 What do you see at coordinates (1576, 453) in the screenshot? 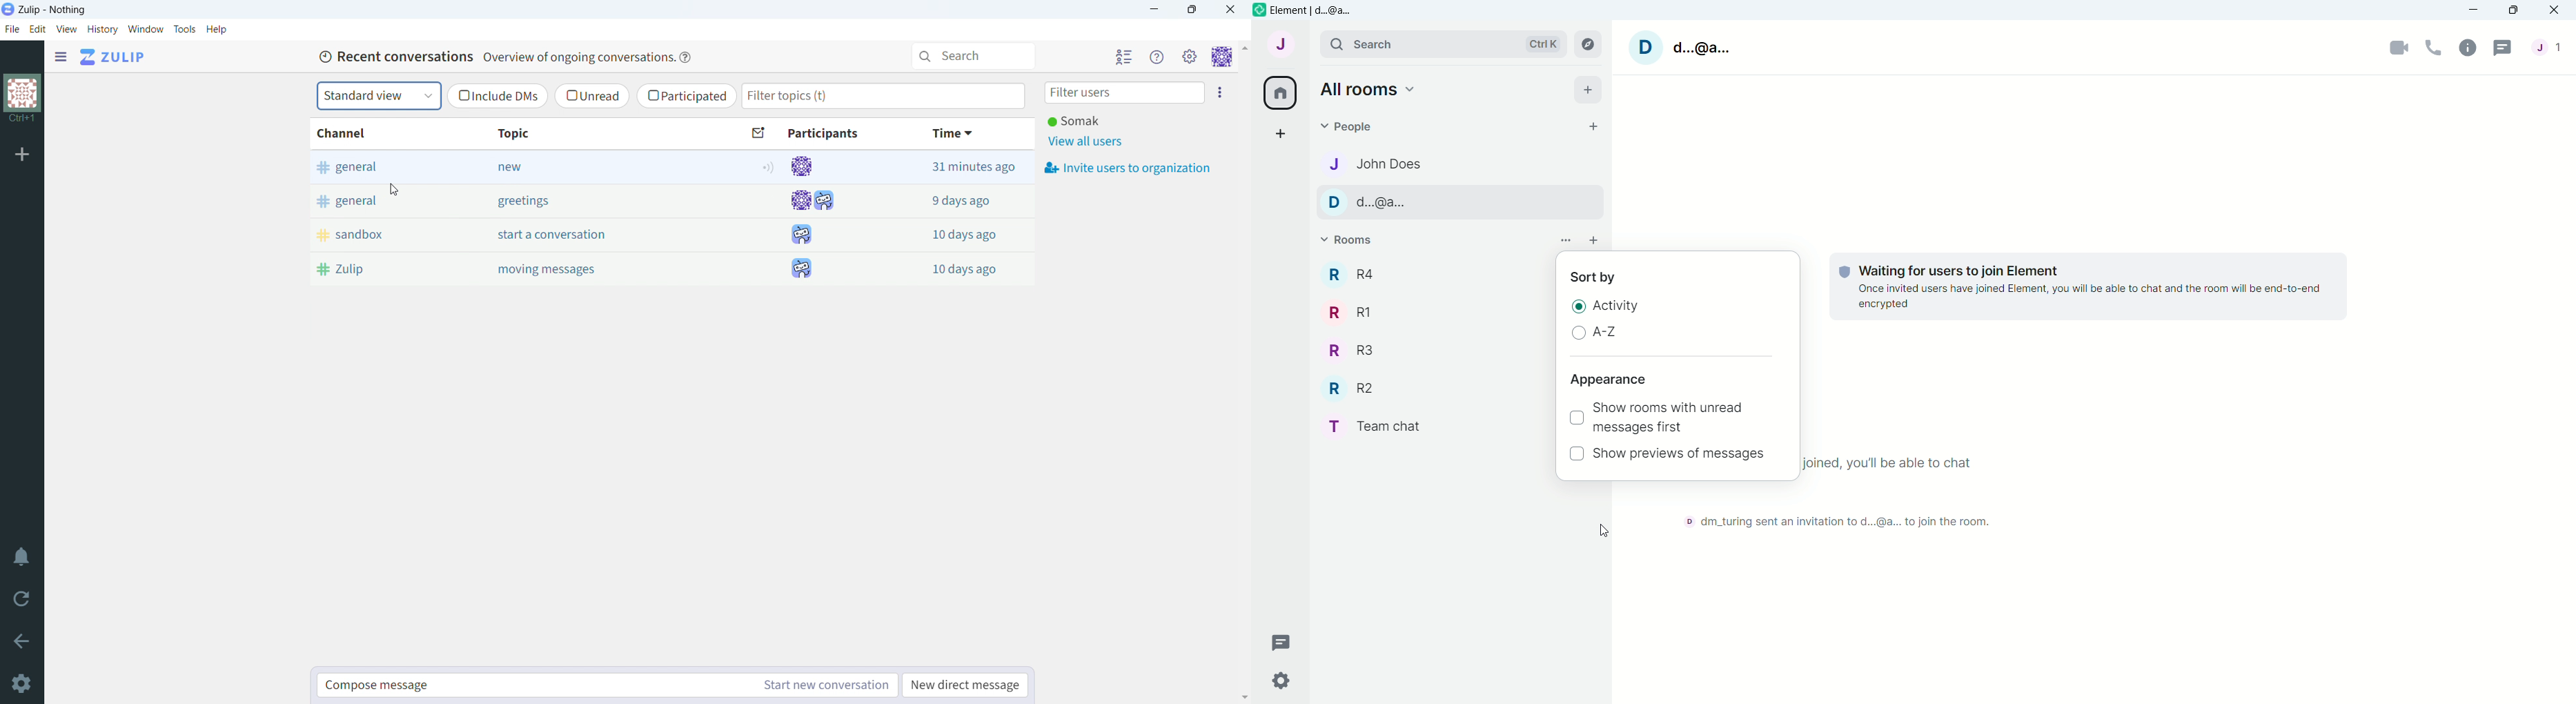
I see `Unchecked checkbox` at bounding box center [1576, 453].